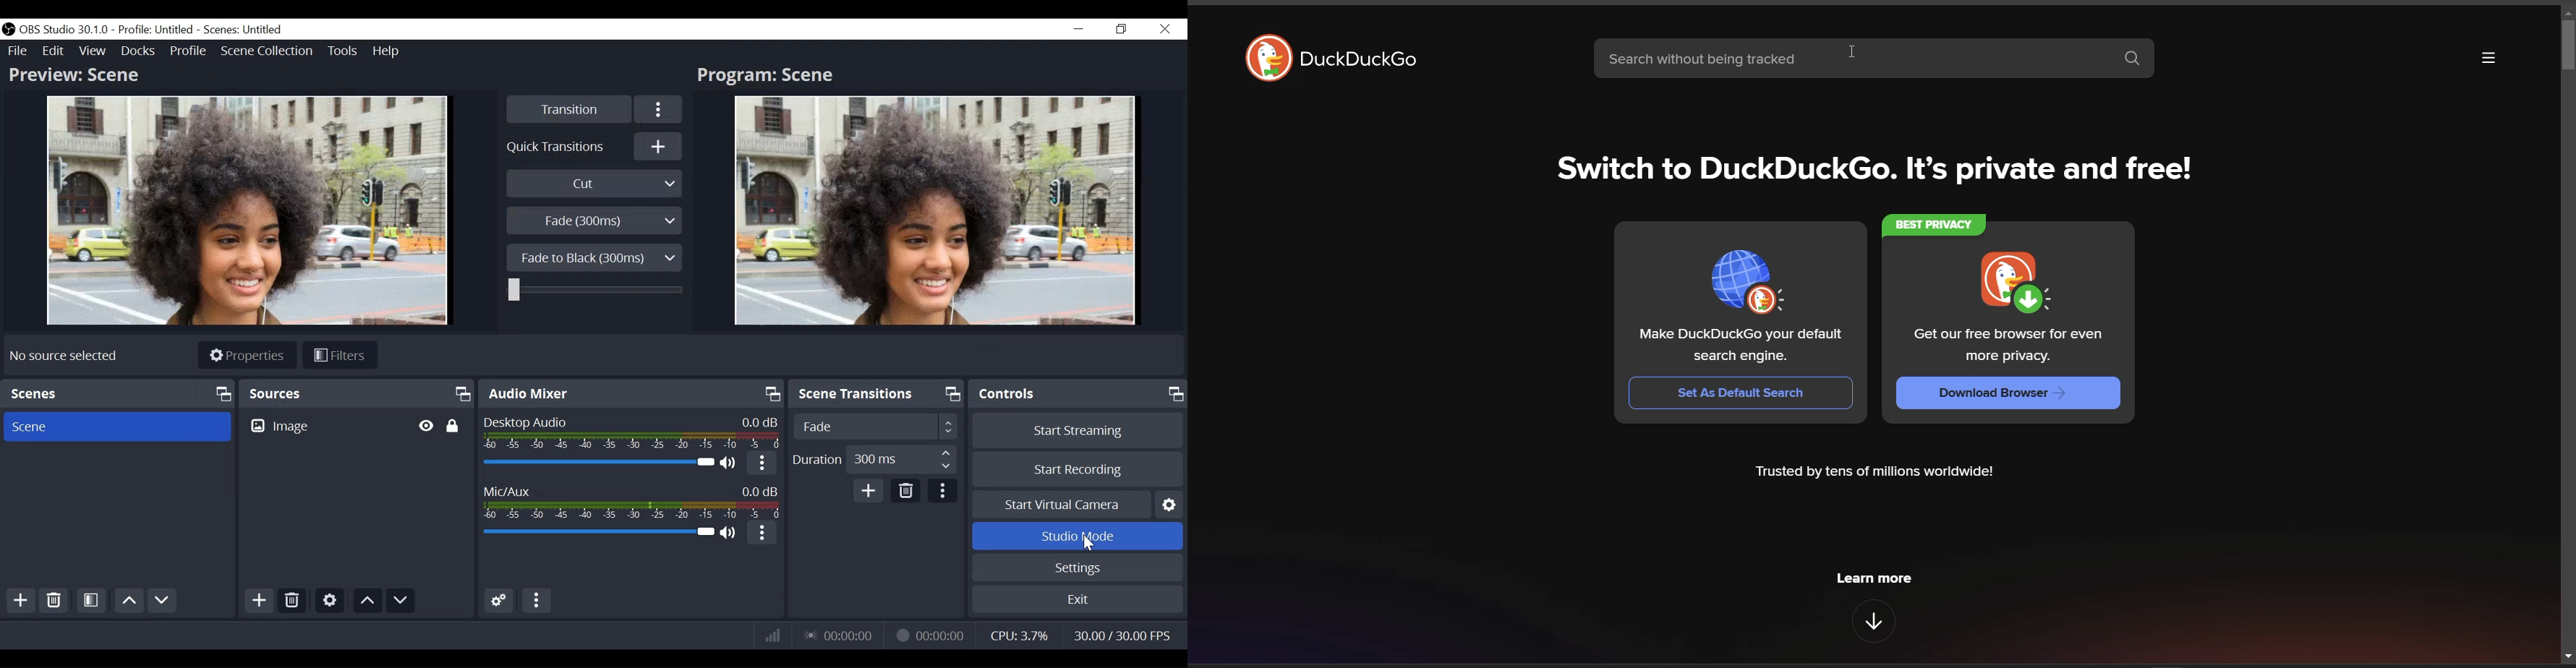 The width and height of the screenshot is (2576, 672). I want to click on Desktop Audio, so click(630, 432).